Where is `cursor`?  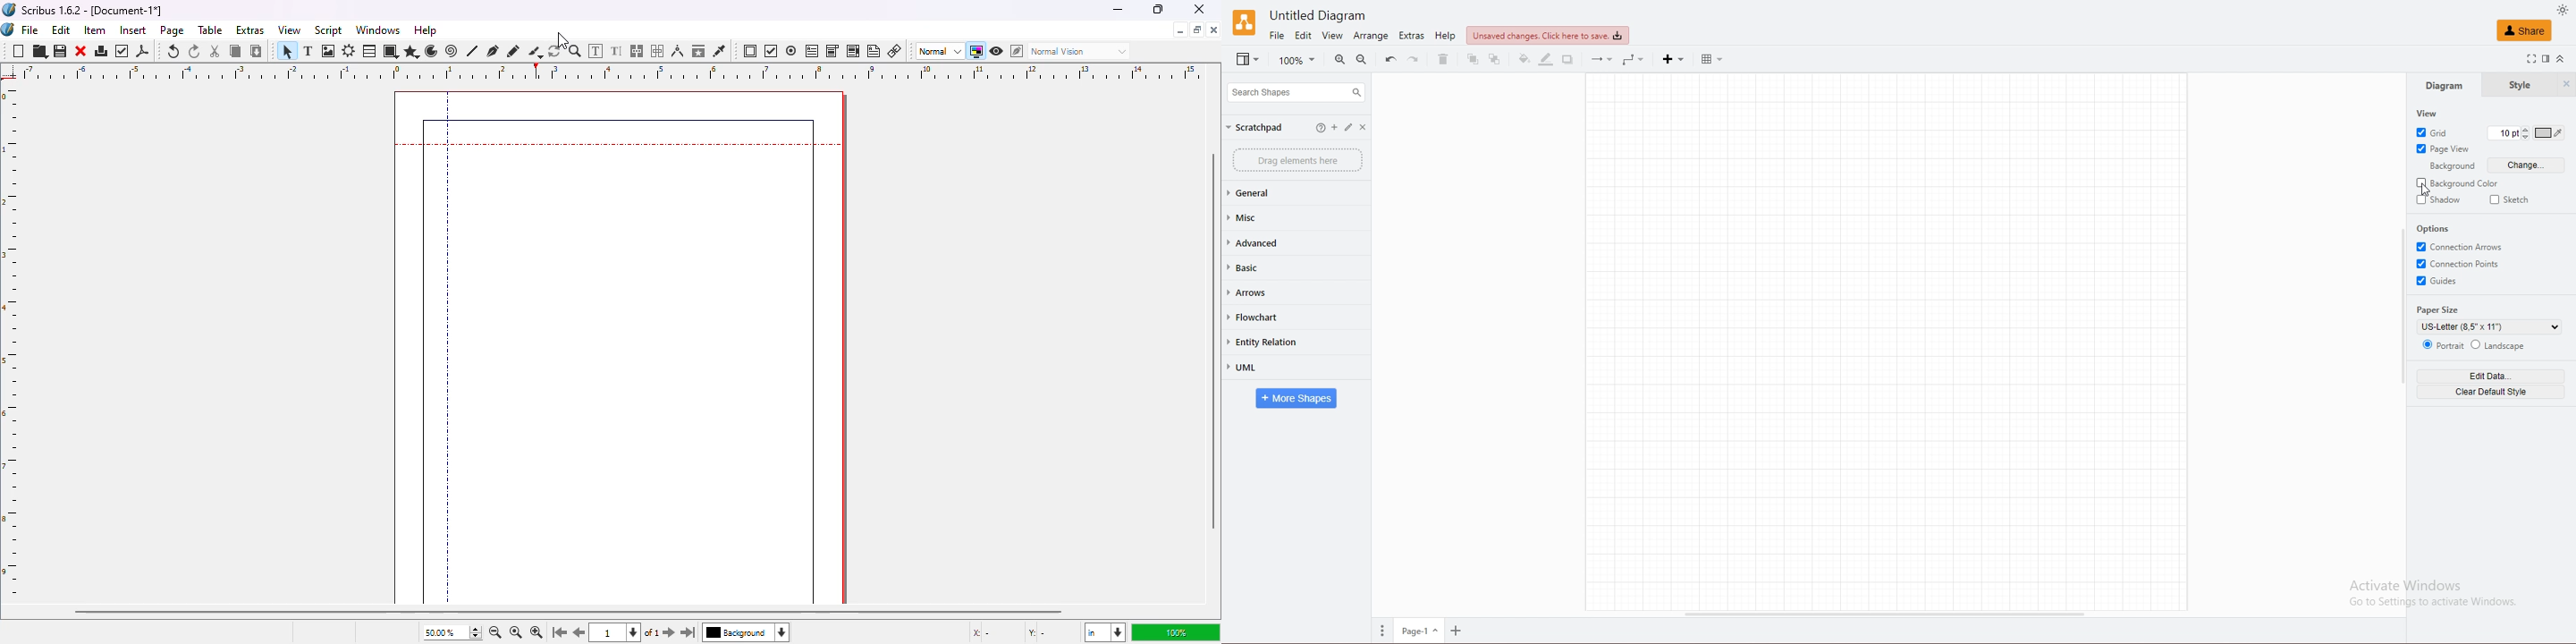
cursor is located at coordinates (565, 38).